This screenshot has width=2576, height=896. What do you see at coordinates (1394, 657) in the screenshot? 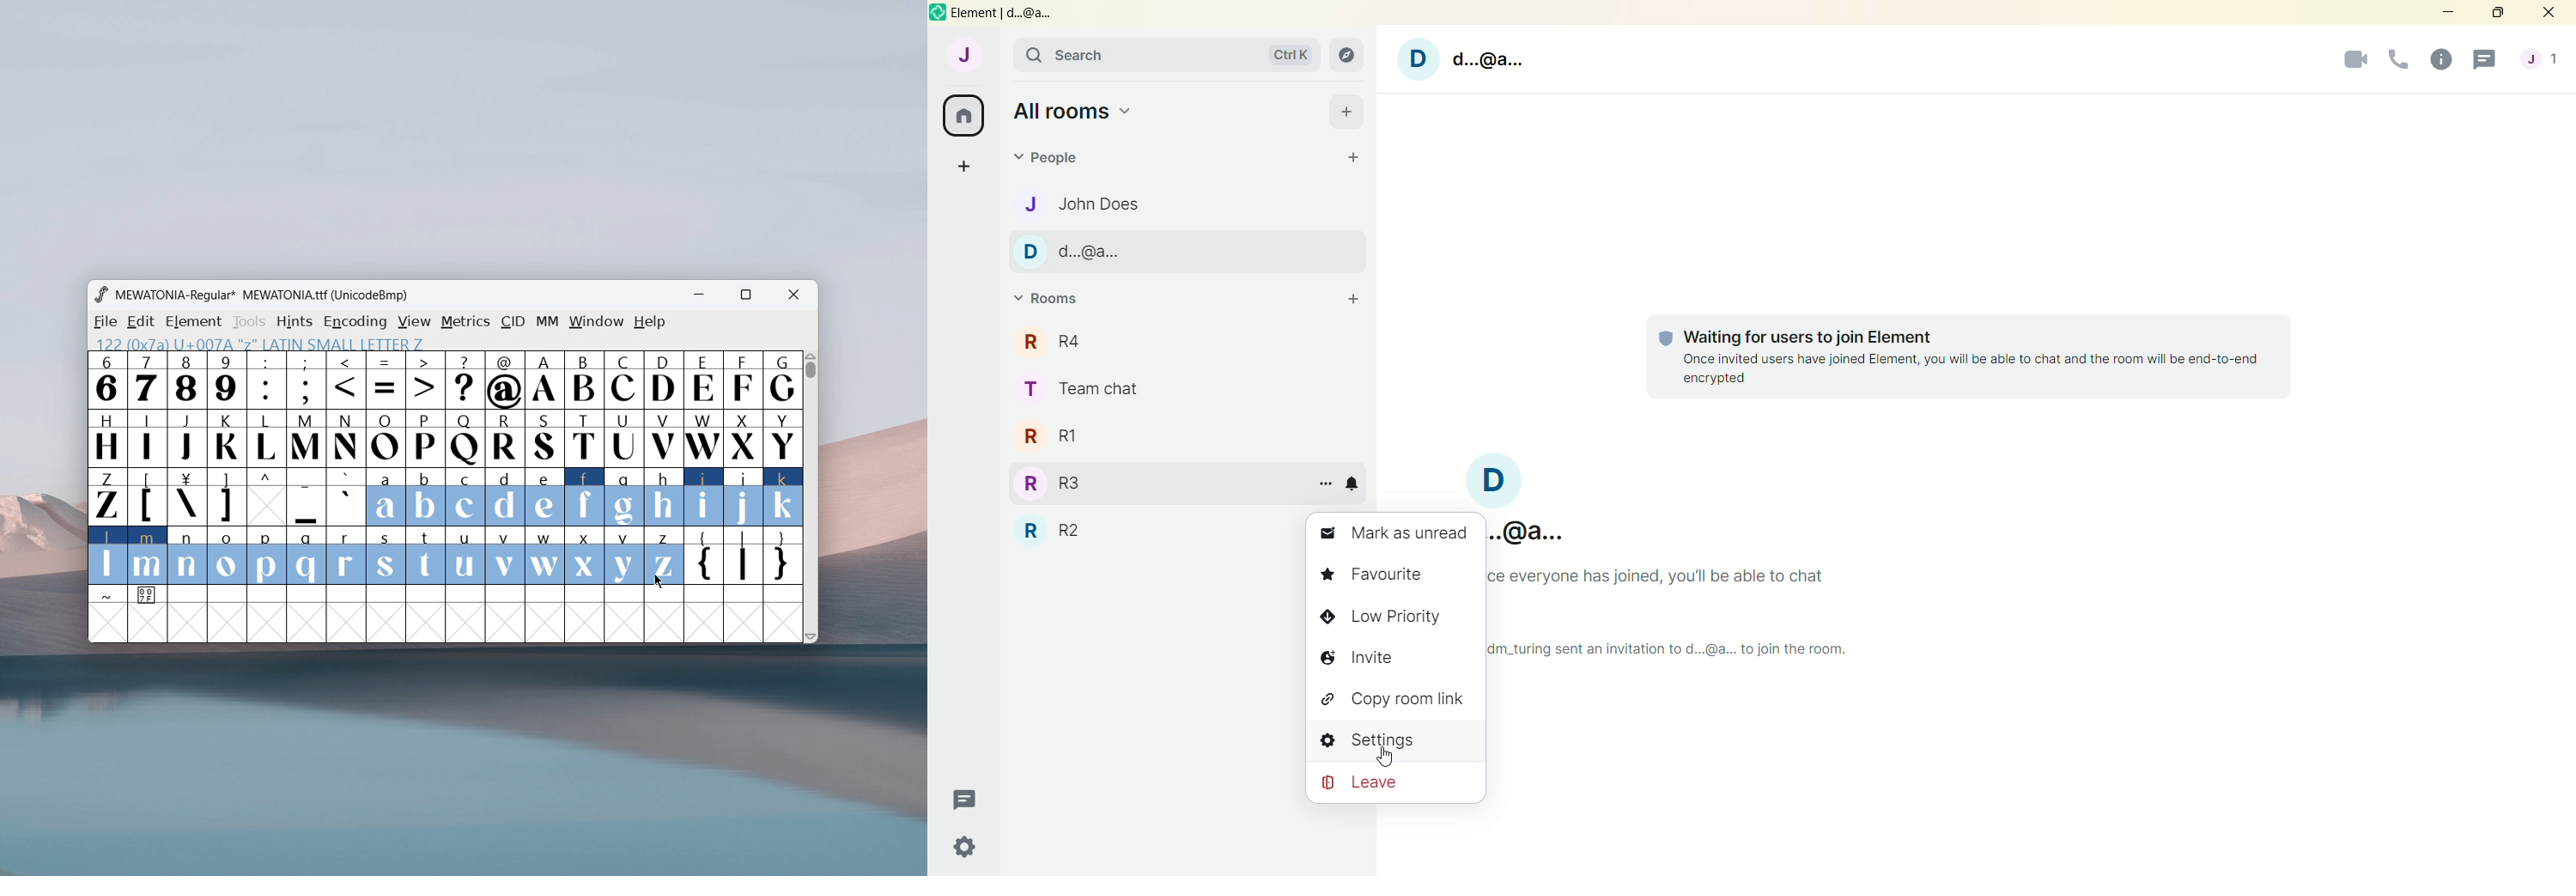
I see `invite` at bounding box center [1394, 657].